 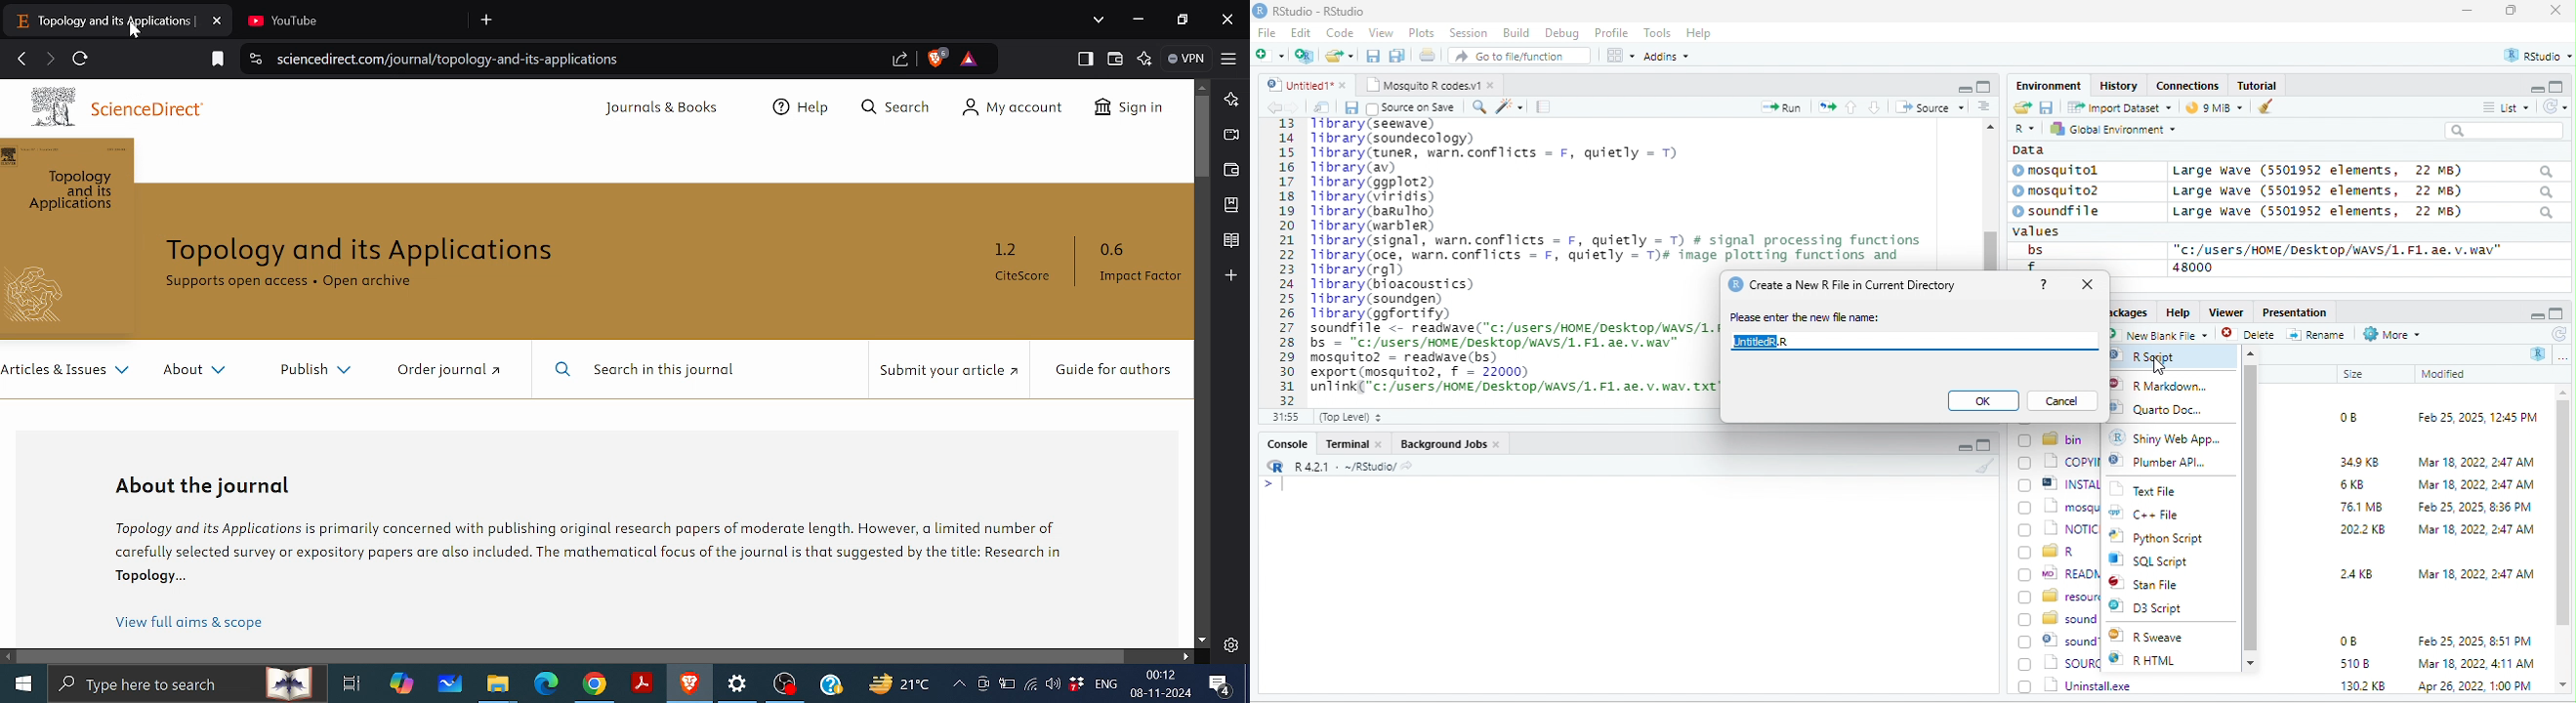 What do you see at coordinates (2162, 638) in the screenshot?
I see `R Sweave` at bounding box center [2162, 638].